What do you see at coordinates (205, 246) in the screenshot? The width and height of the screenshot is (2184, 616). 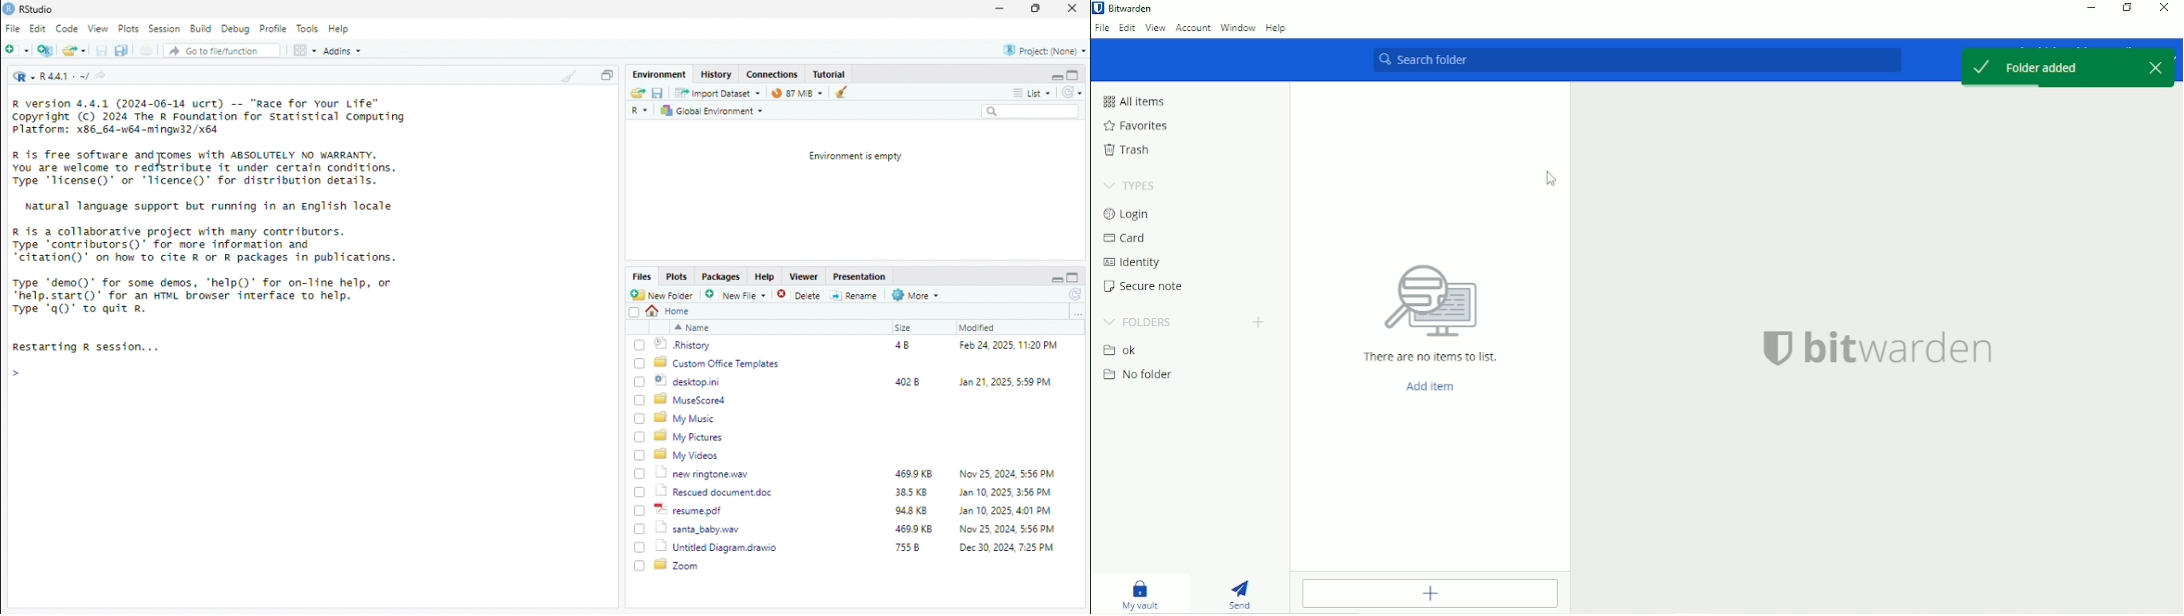 I see `R is a collaborative project with many contributors.
Type ‘contributors()* for more information and
“citation()' on how to cite R or R packages in publications.` at bounding box center [205, 246].